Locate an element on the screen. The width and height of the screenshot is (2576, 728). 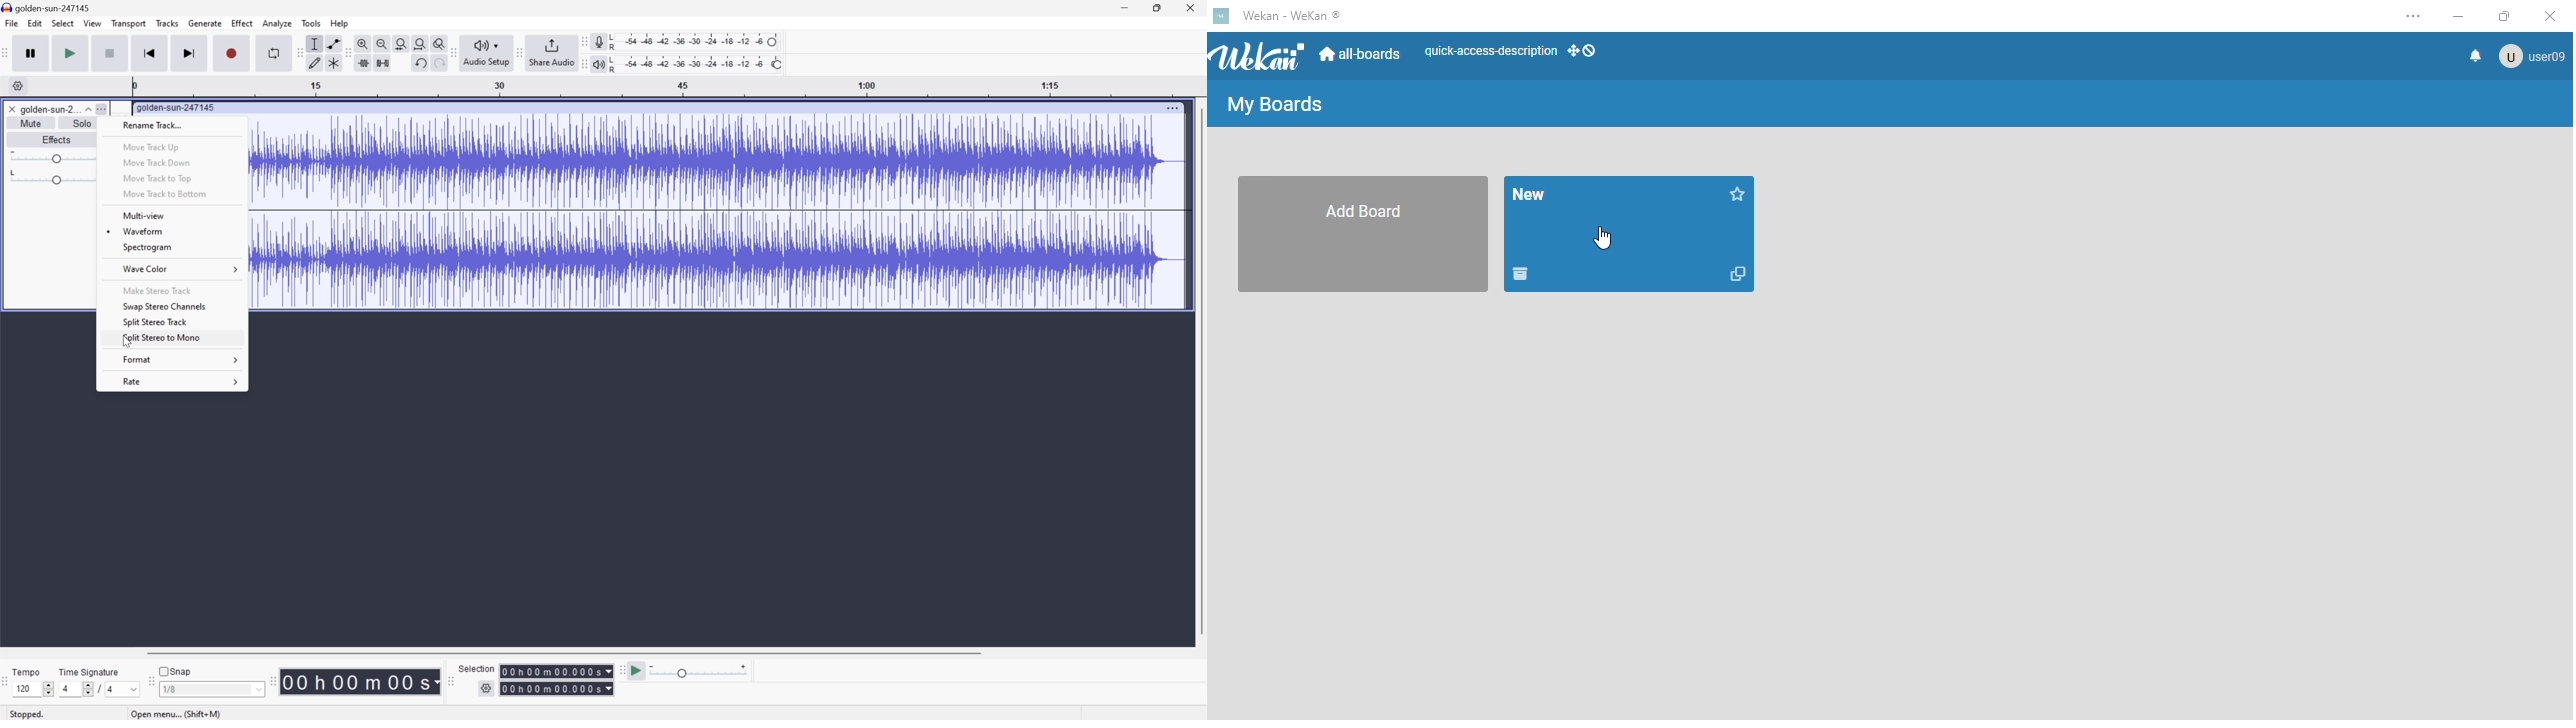
 is located at coordinates (273, 680).